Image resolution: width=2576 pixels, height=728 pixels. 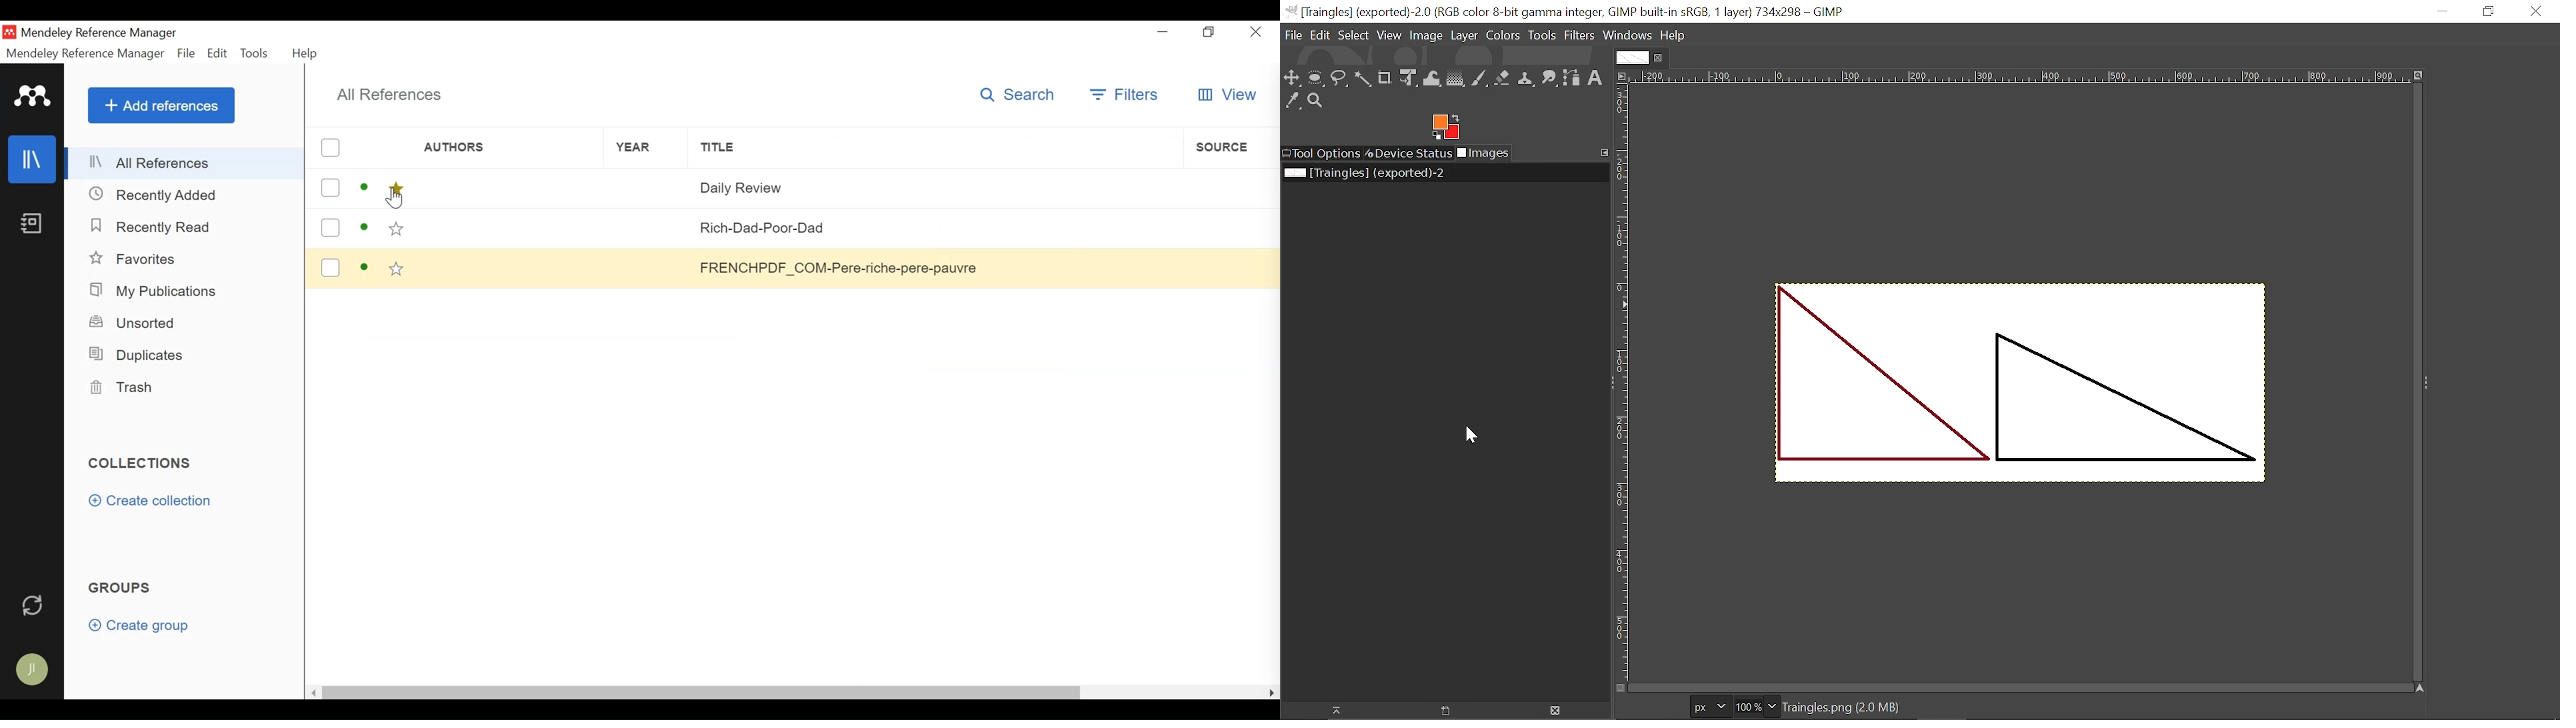 What do you see at coordinates (33, 159) in the screenshot?
I see `Library` at bounding box center [33, 159].